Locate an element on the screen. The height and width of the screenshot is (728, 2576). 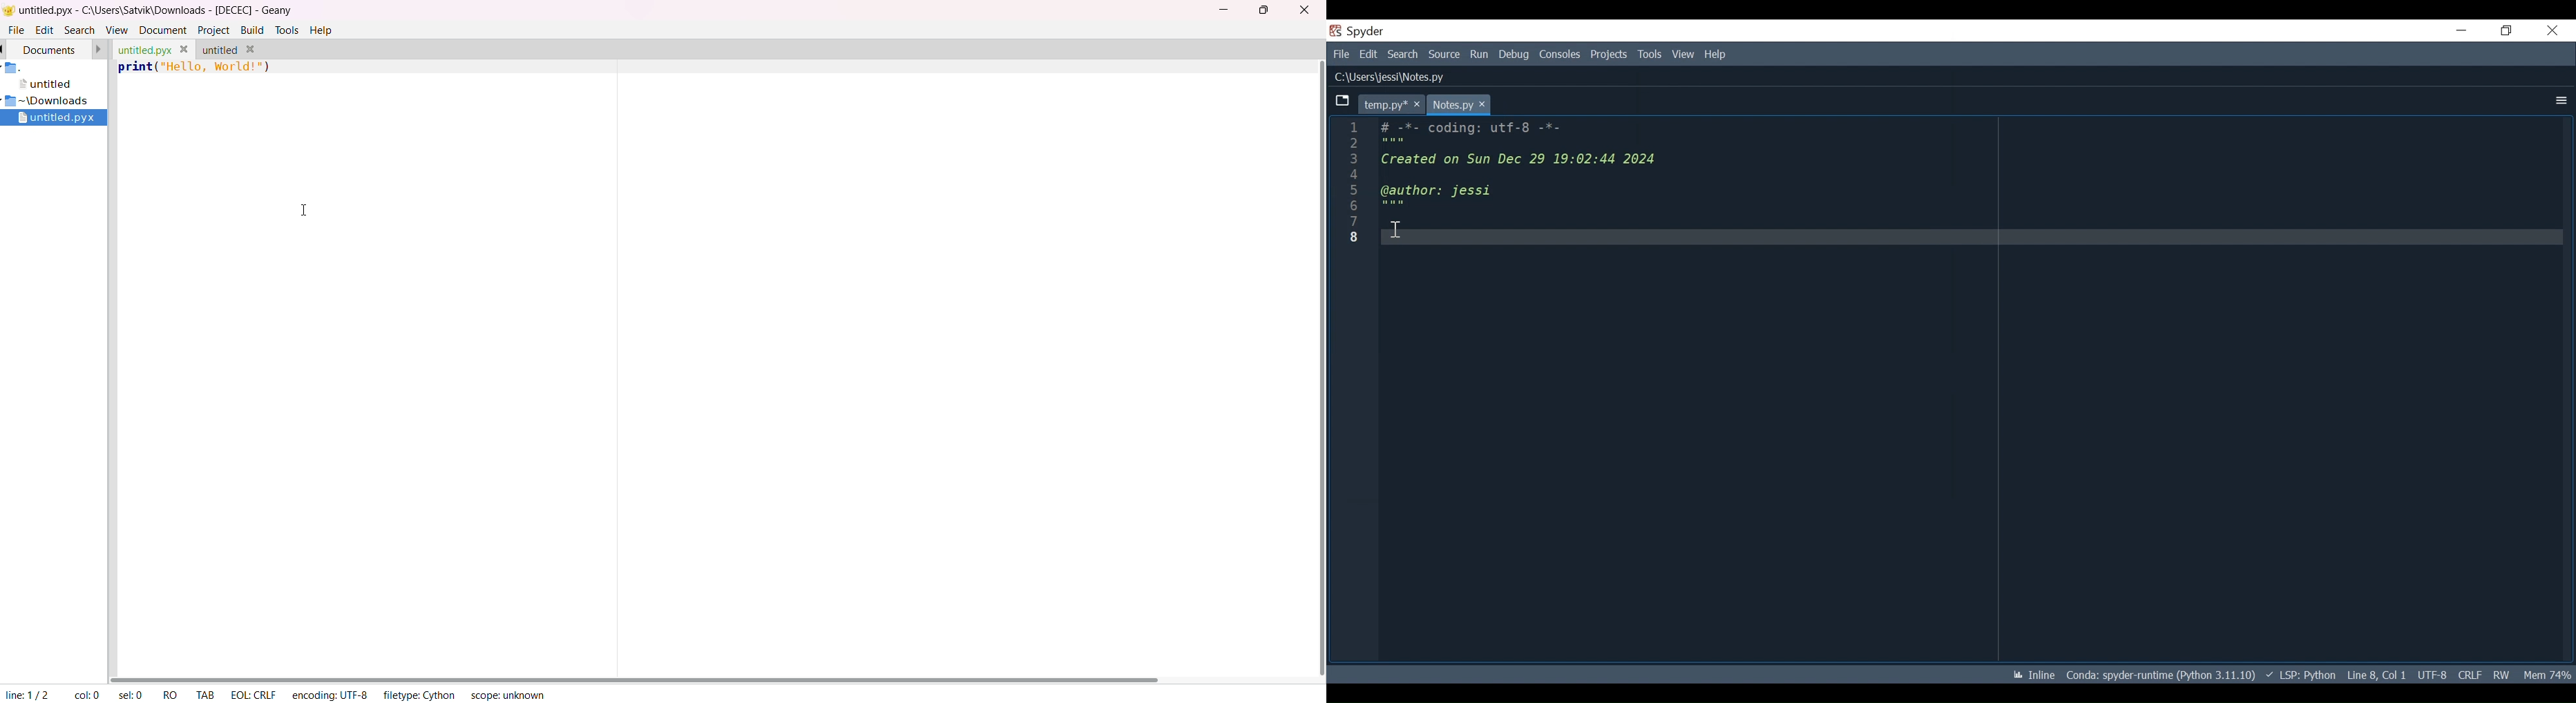
horizontal scroll bar is located at coordinates (640, 676).